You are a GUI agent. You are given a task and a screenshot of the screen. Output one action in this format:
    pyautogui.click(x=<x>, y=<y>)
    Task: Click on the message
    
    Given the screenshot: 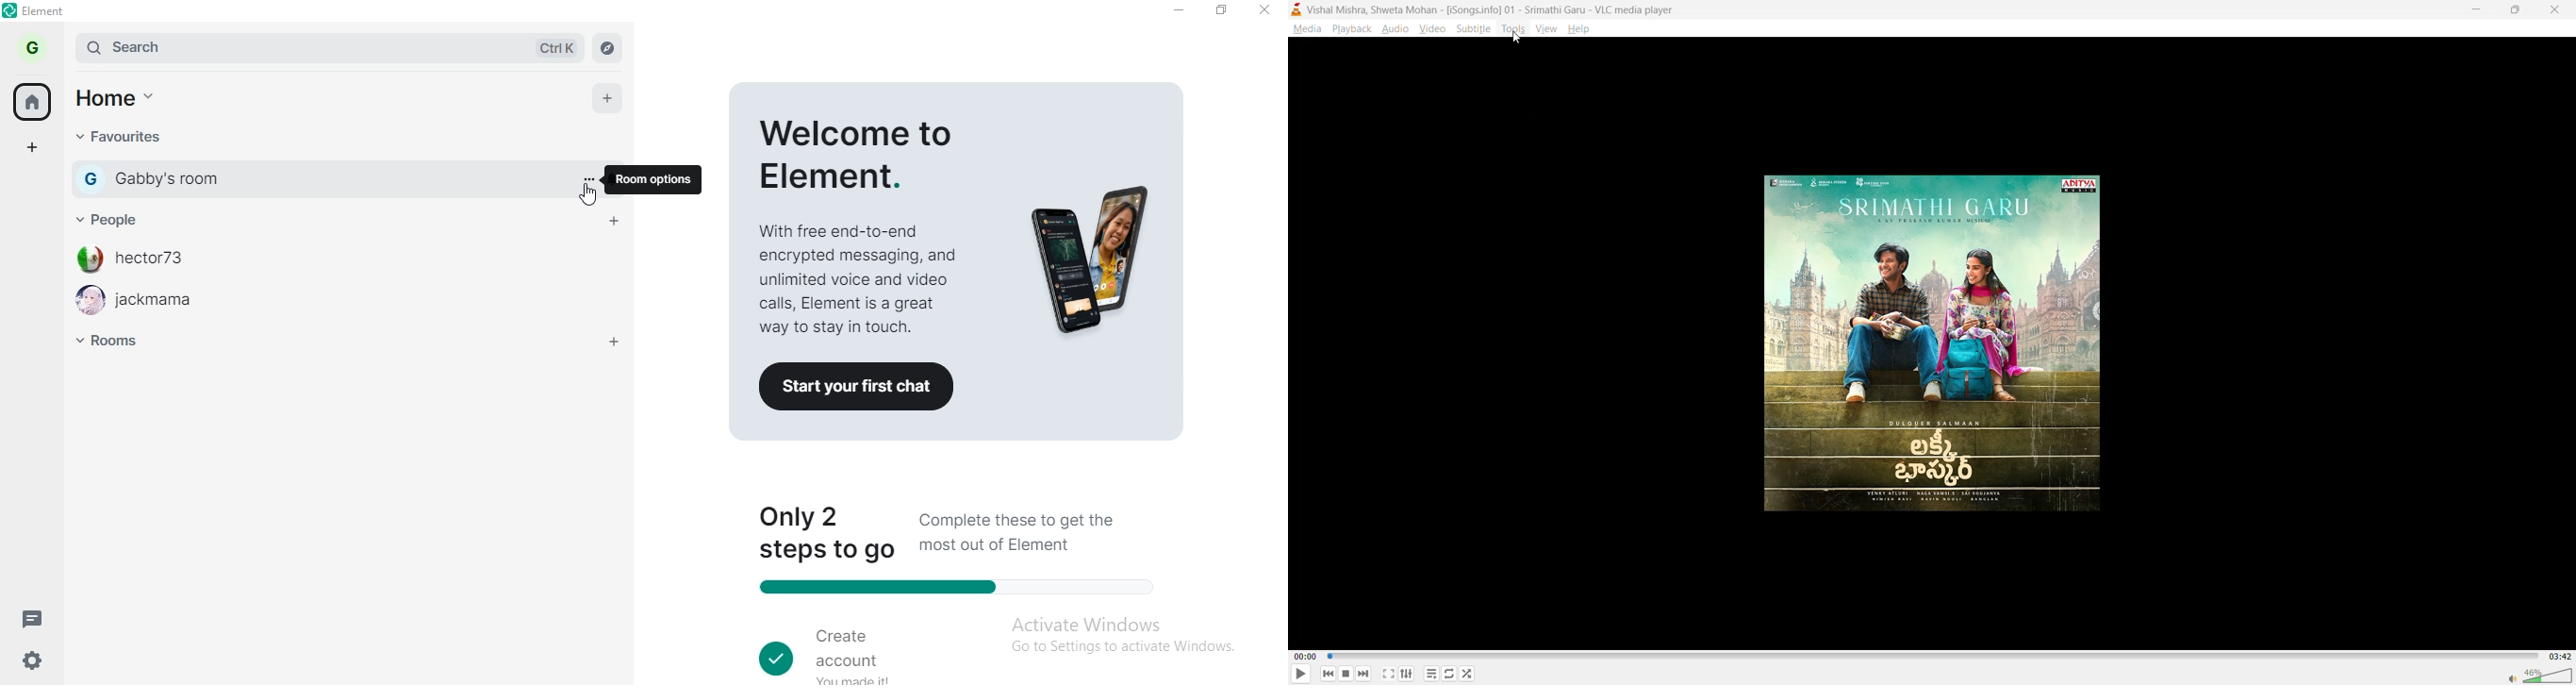 What is the action you would take?
    pyautogui.click(x=39, y=621)
    